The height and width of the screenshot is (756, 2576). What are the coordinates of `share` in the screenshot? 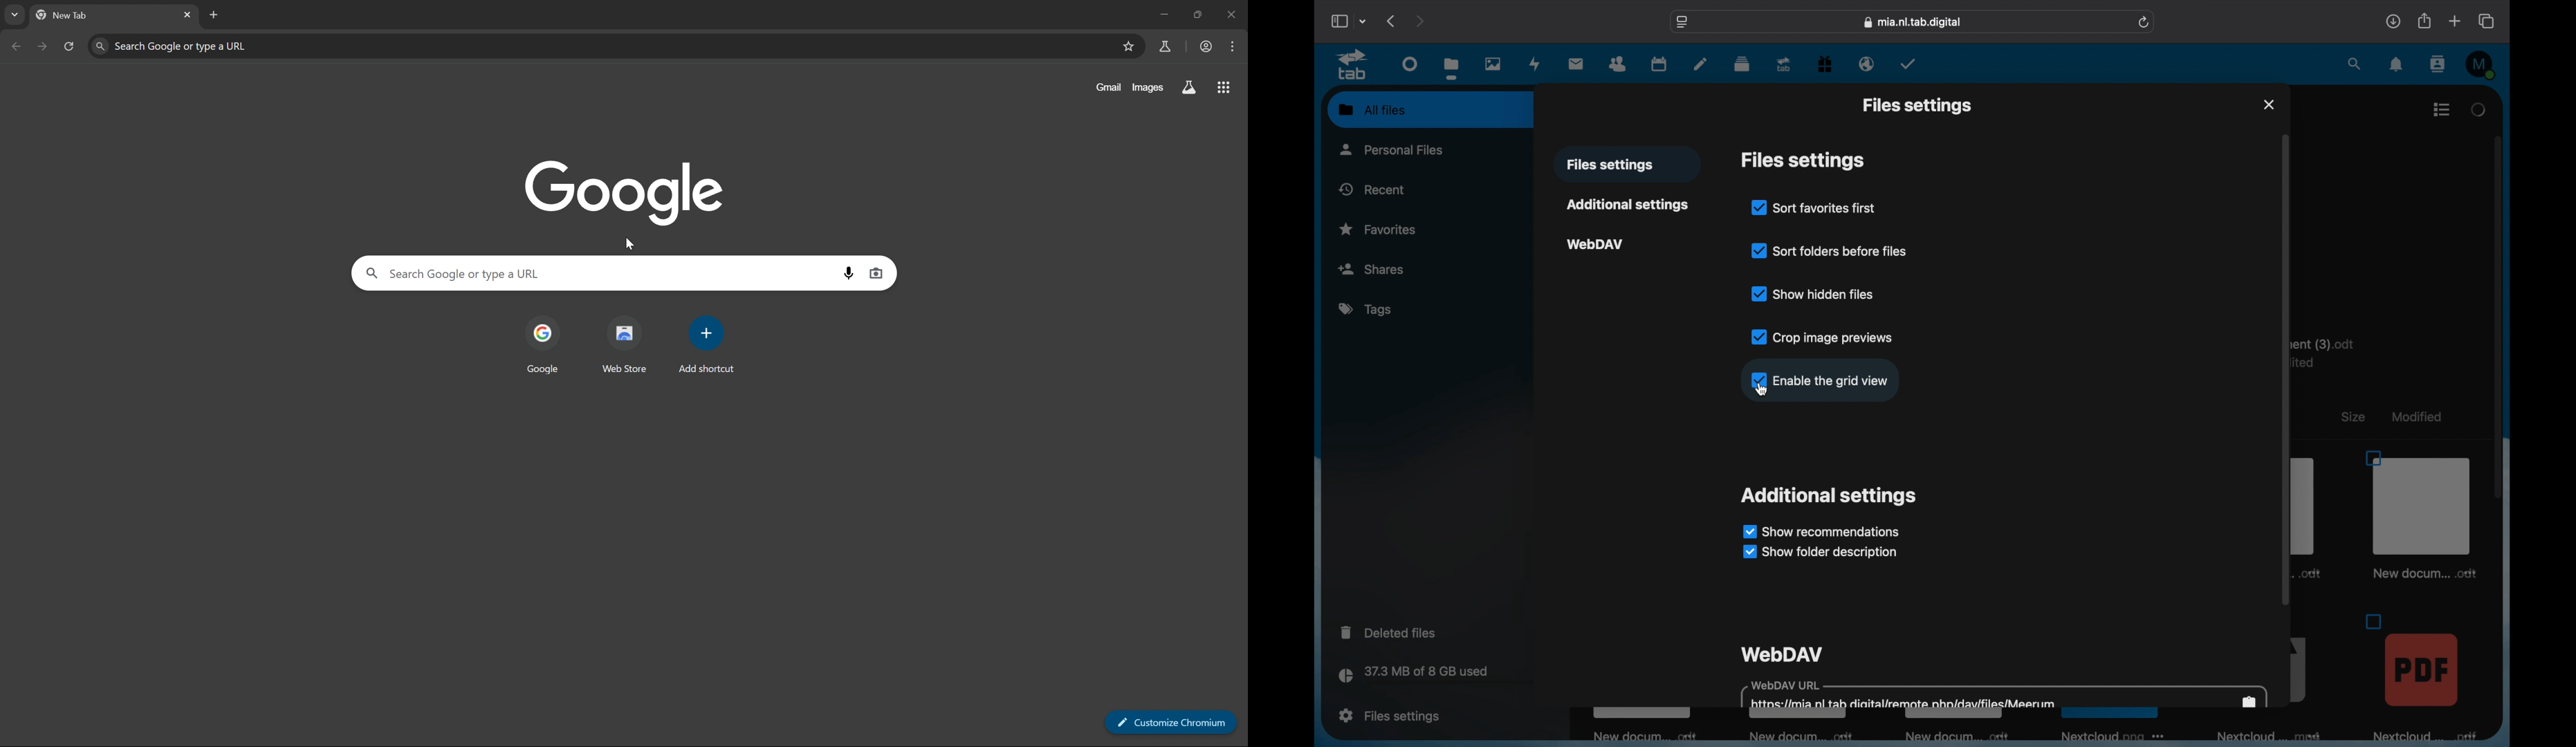 It's located at (2423, 21).